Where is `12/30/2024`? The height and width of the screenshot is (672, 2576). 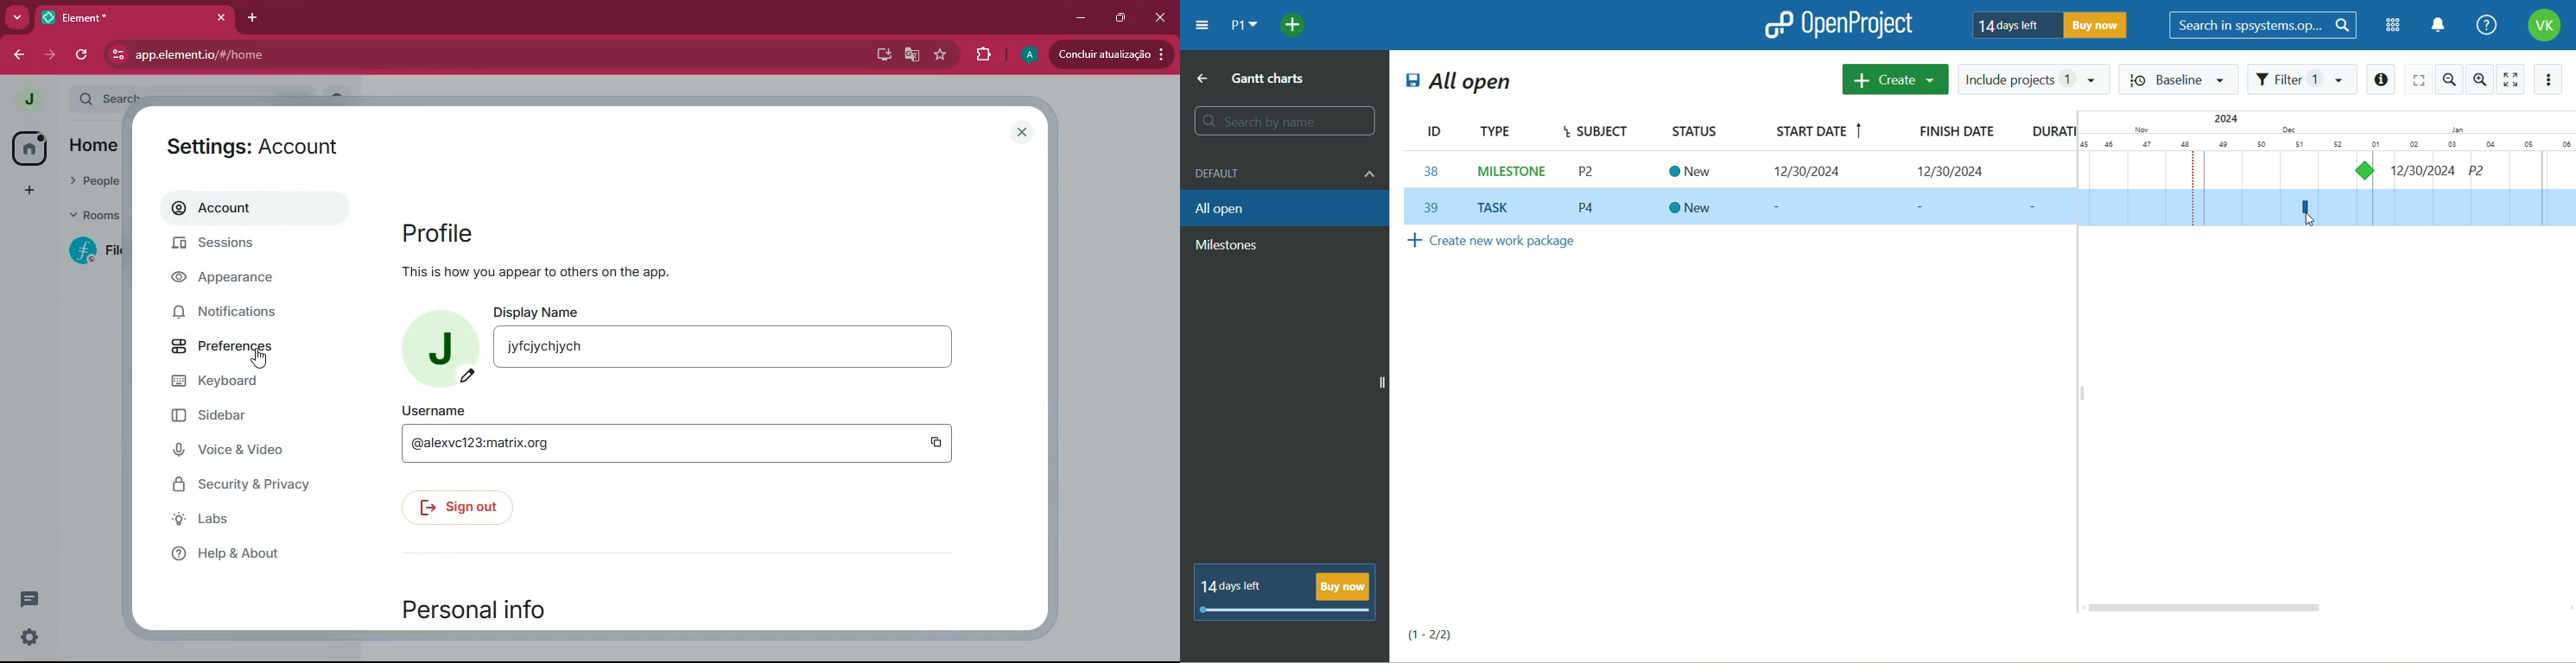
12/30/2024 is located at coordinates (1816, 172).